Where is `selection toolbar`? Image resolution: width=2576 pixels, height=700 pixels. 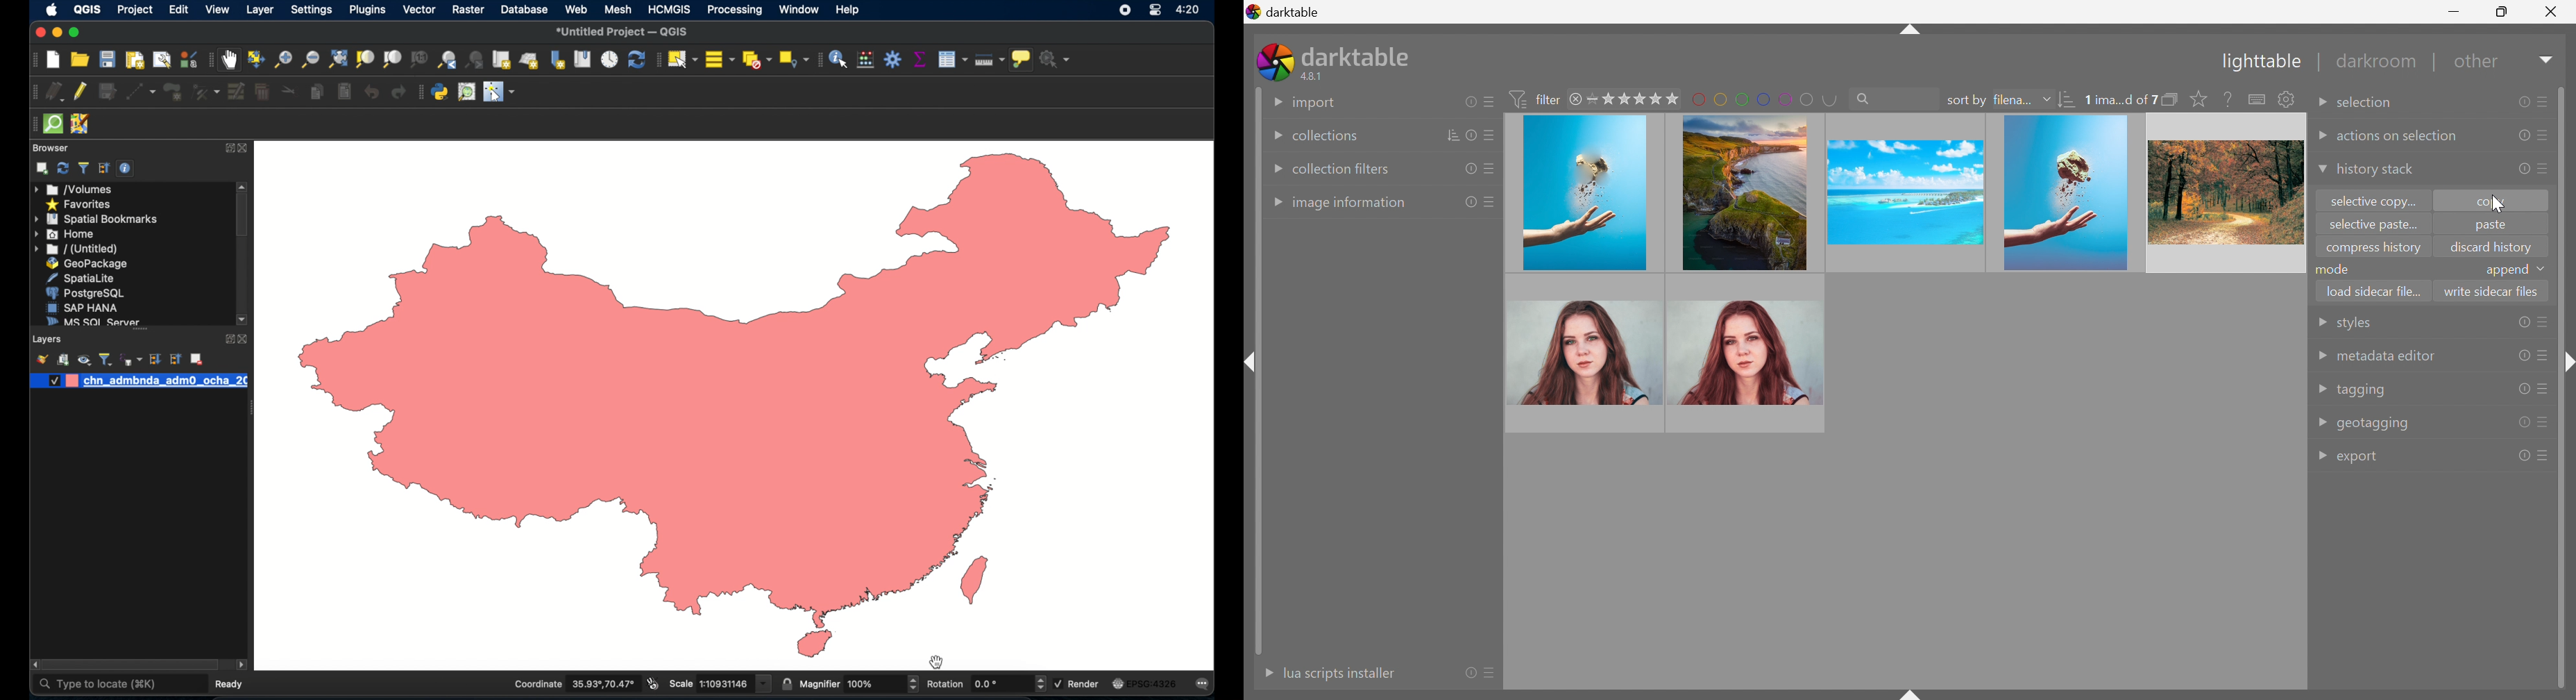 selection toolbar is located at coordinates (655, 61).